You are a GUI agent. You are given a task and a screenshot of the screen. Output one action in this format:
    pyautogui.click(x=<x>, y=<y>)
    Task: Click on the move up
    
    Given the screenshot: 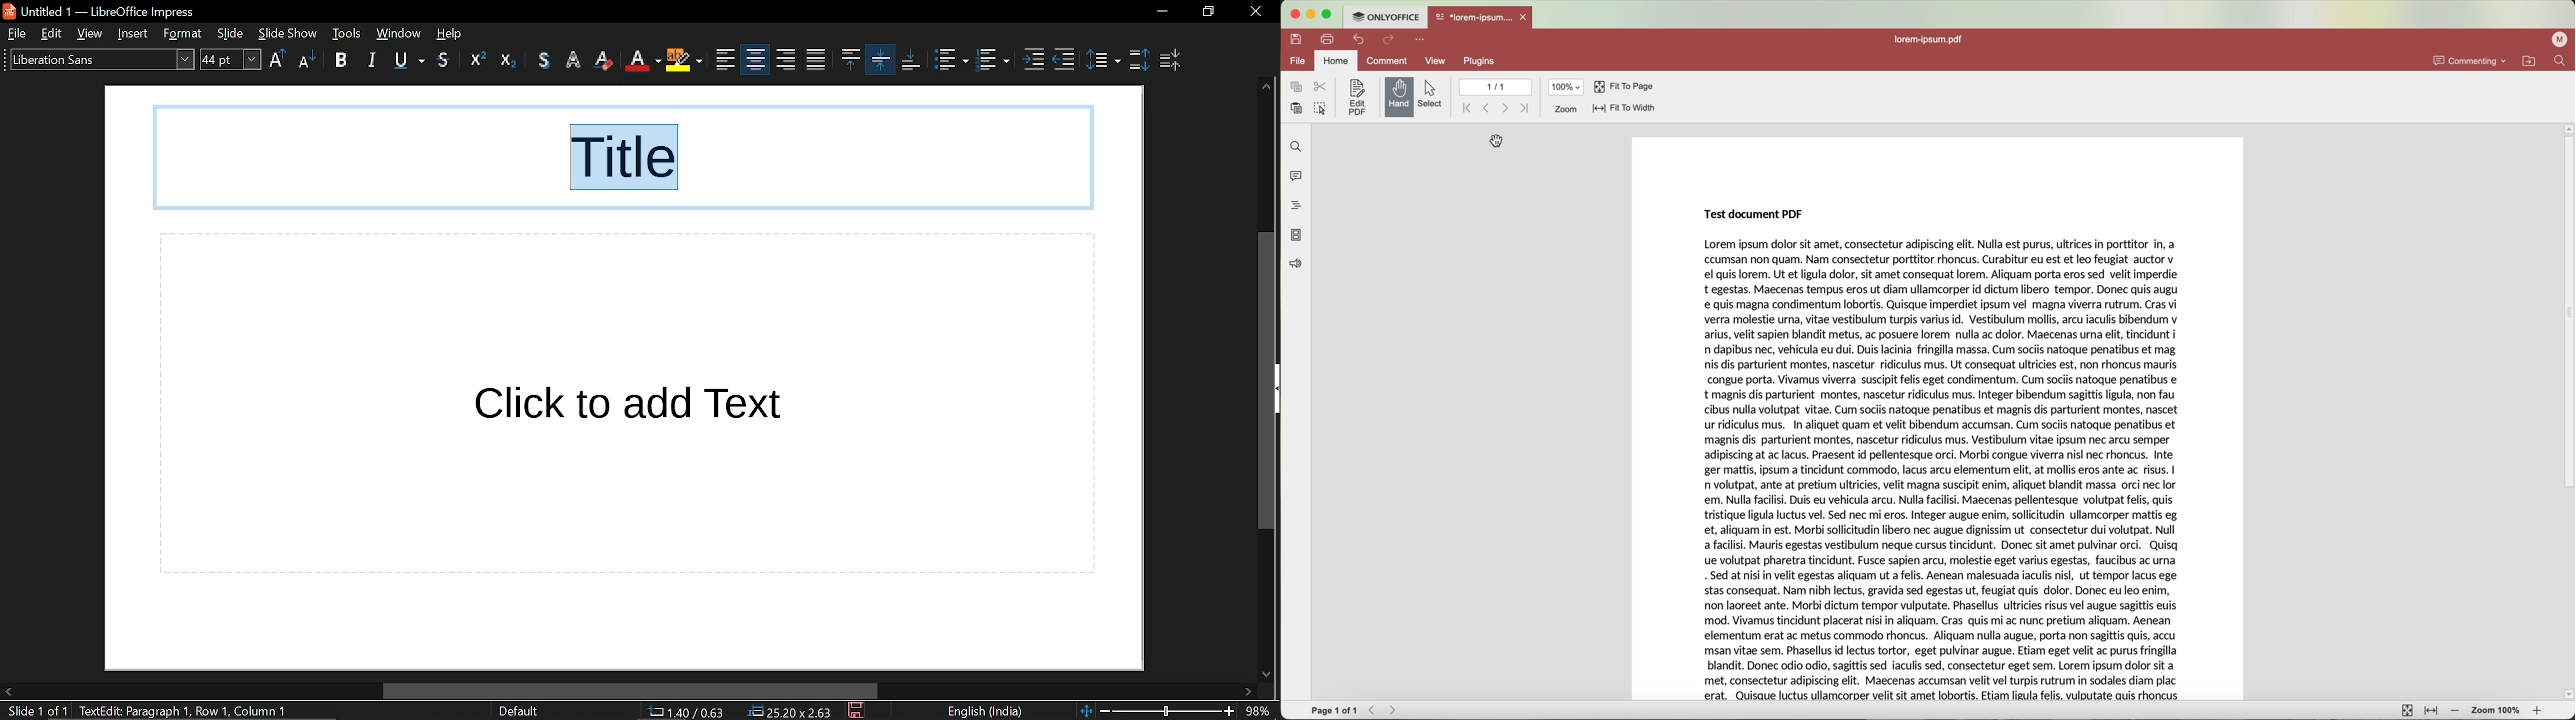 What is the action you would take?
    pyautogui.click(x=1265, y=88)
    